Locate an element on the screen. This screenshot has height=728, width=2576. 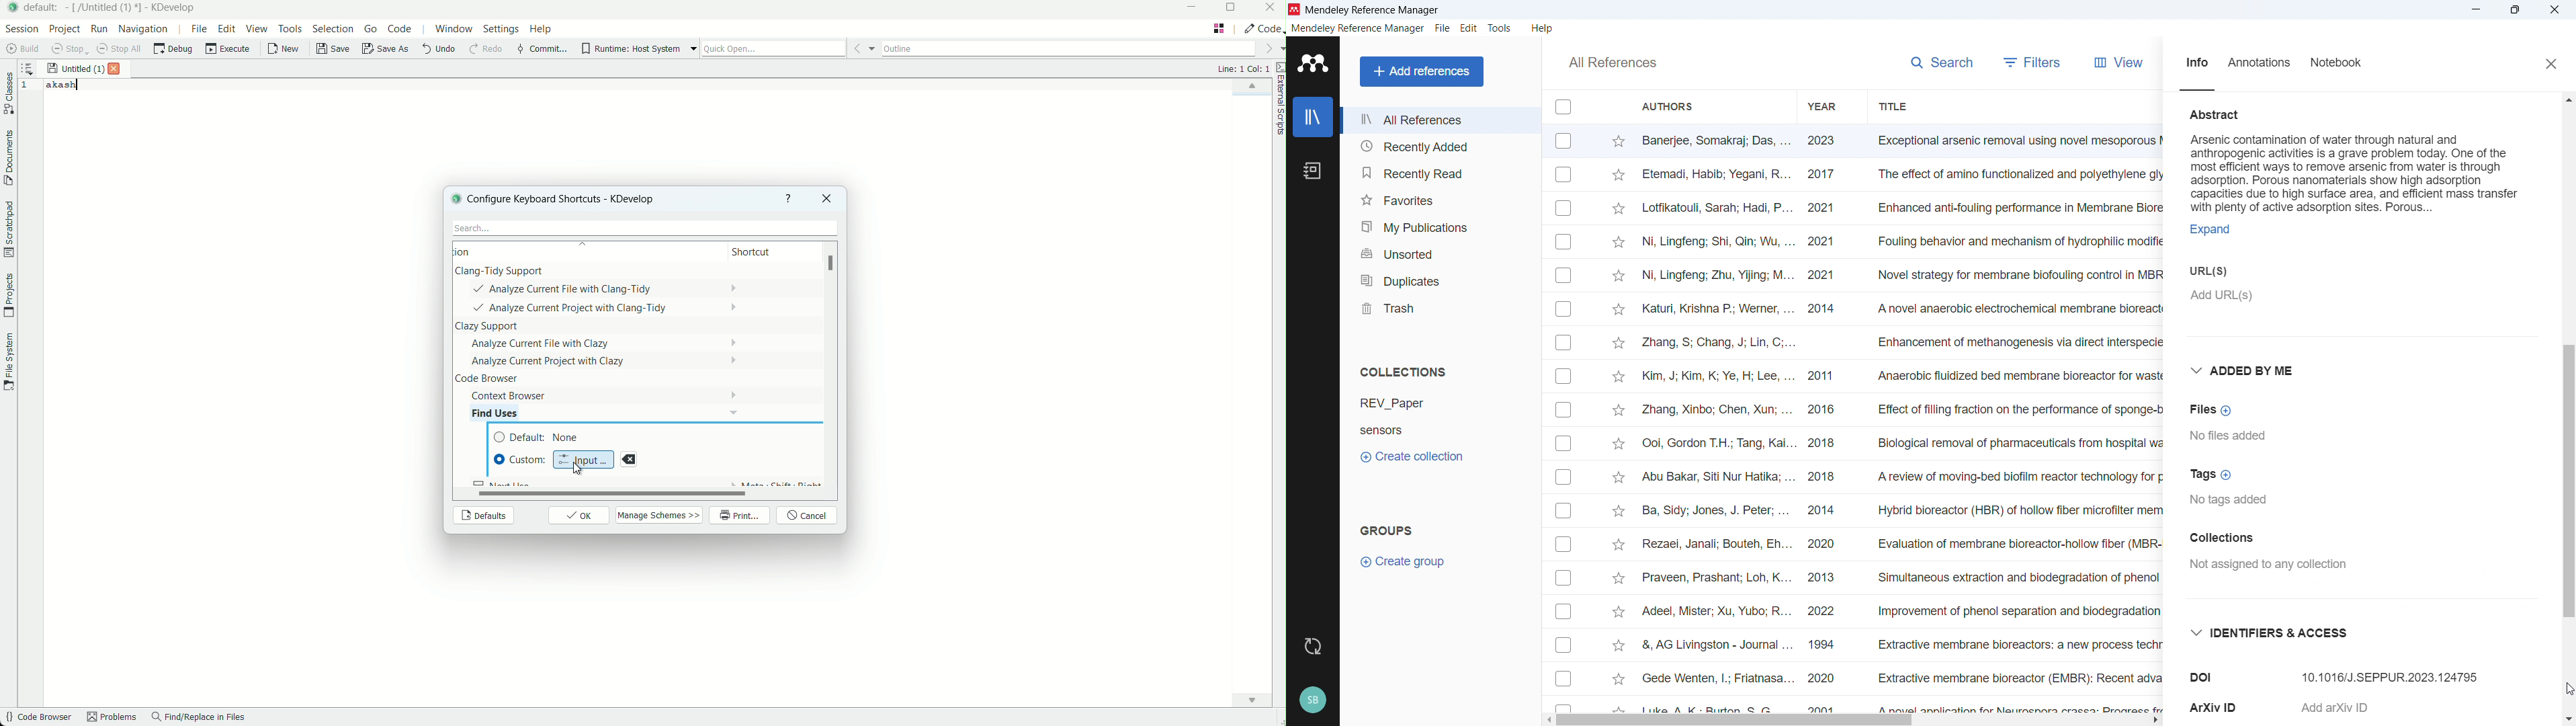
2021 is located at coordinates (1828, 206).